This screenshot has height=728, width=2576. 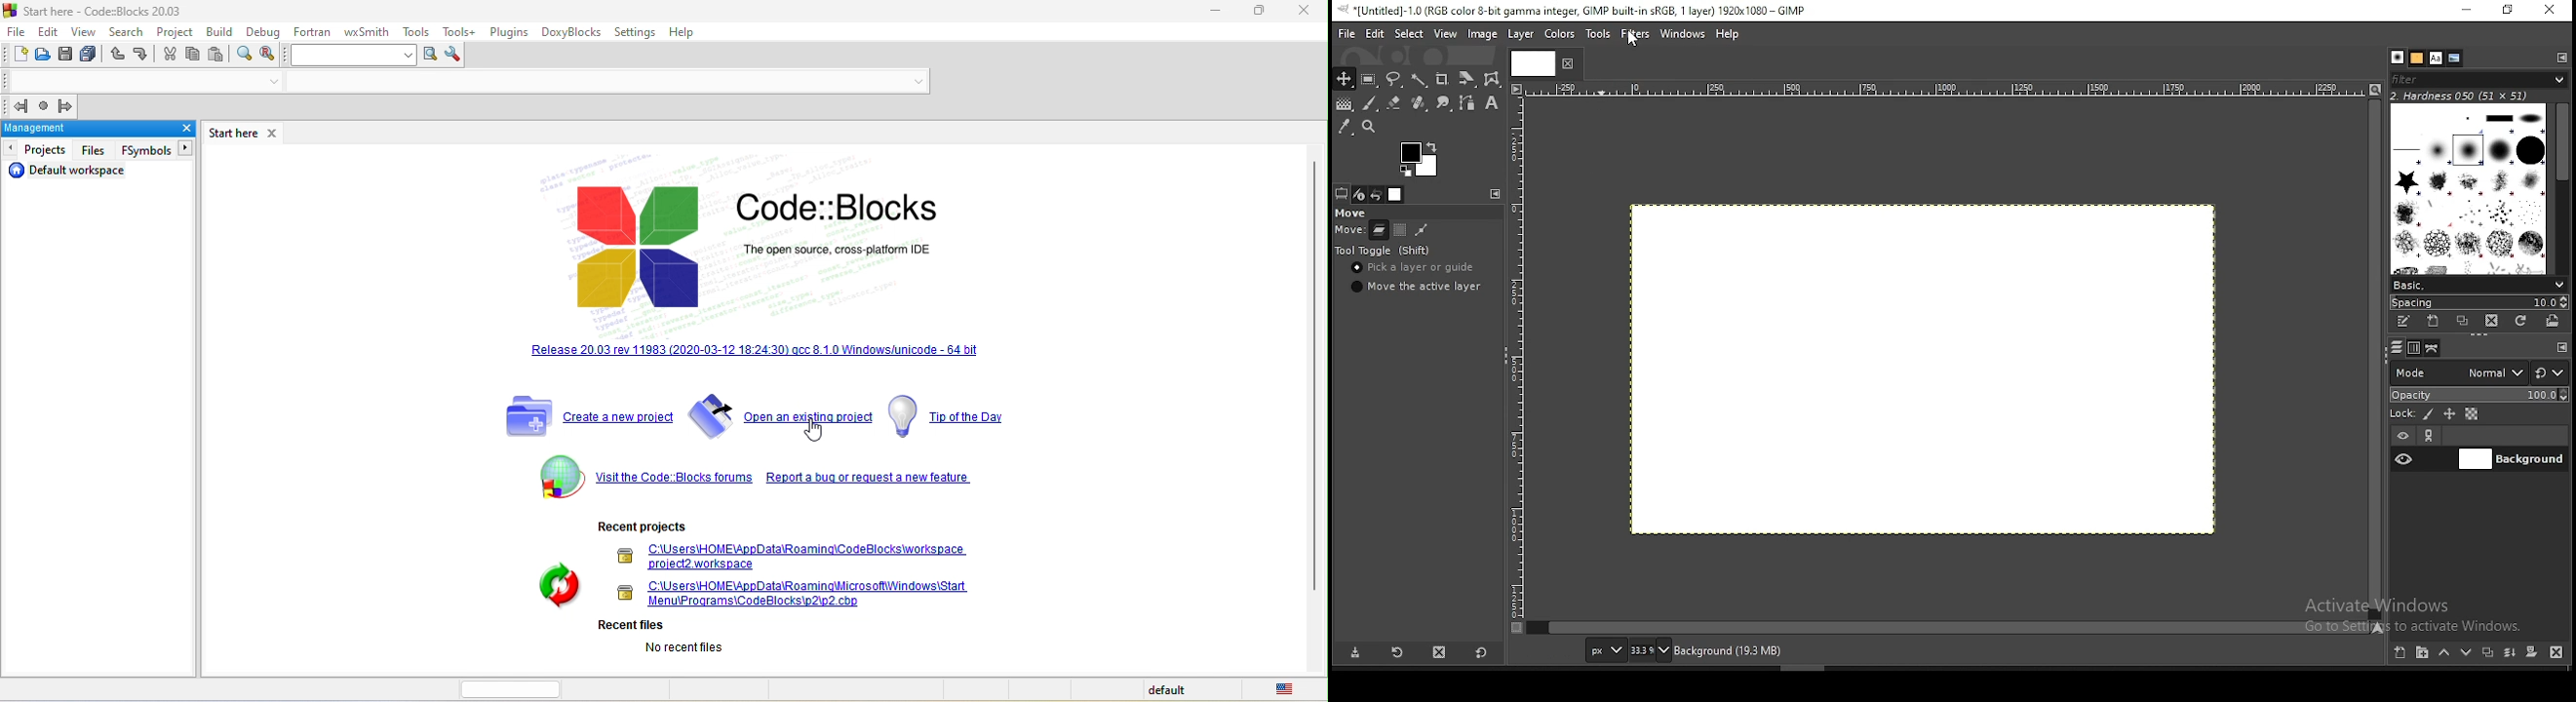 I want to click on code blocks, so click(x=744, y=231).